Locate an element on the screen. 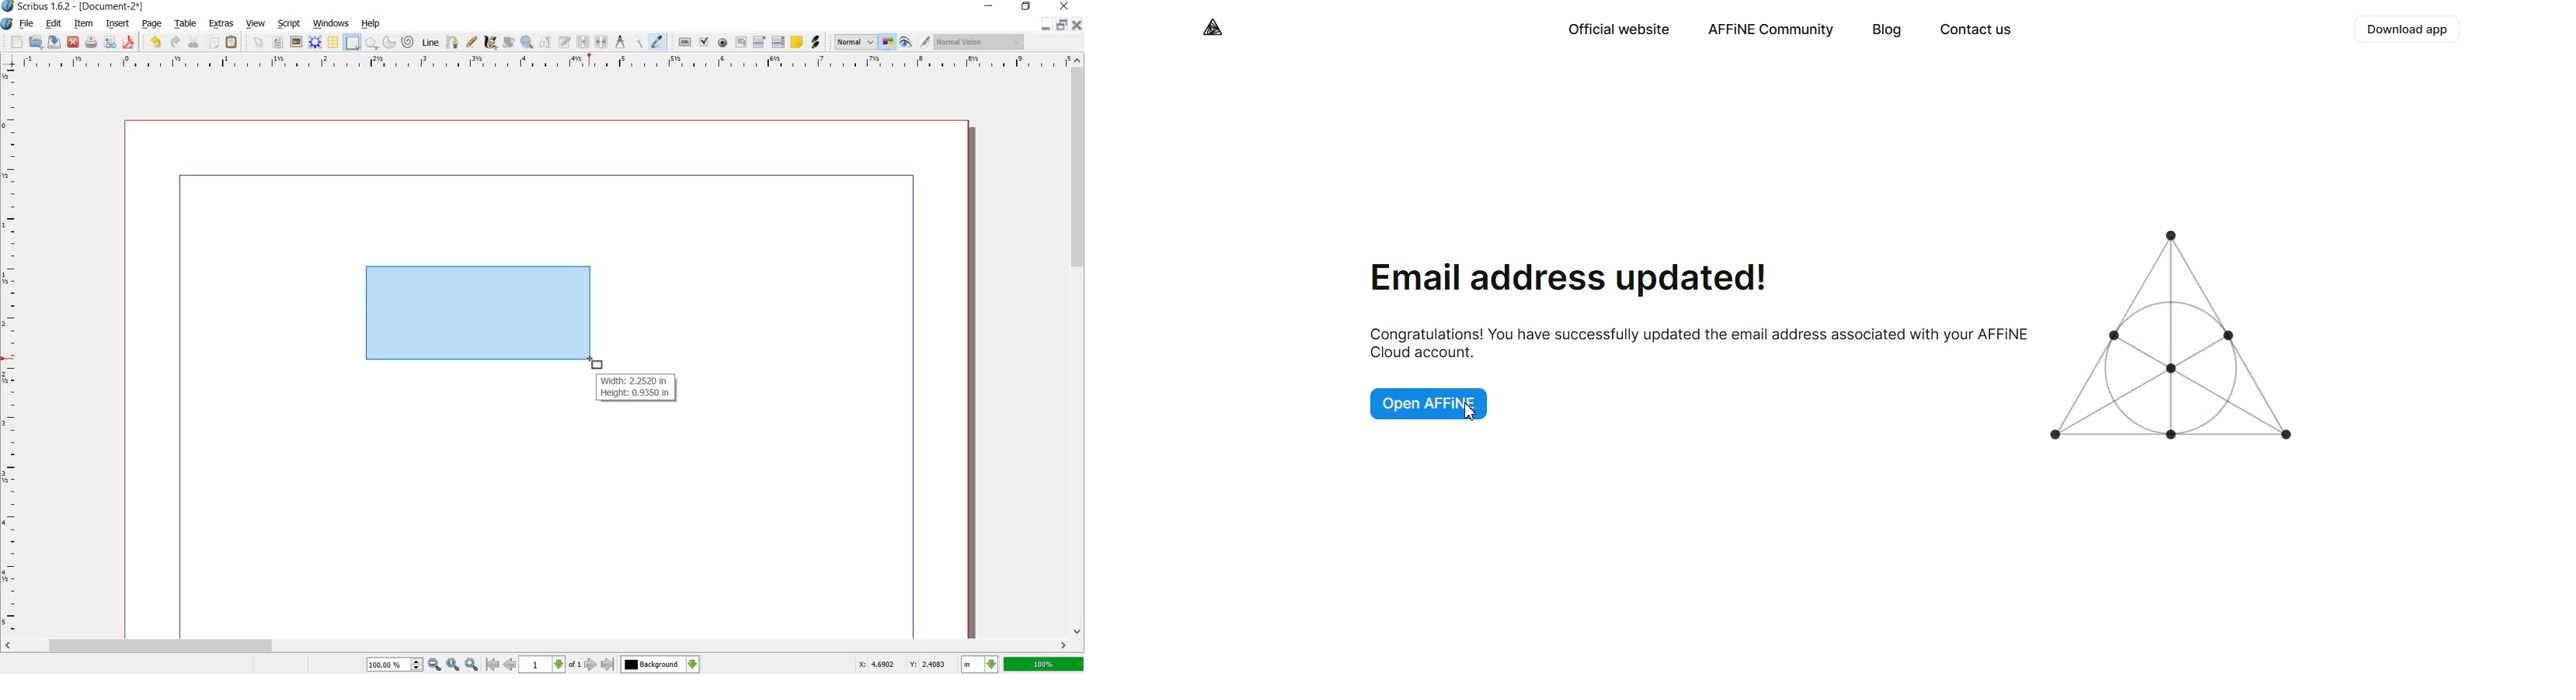 This screenshot has height=700, width=2576. TABLE is located at coordinates (187, 25).